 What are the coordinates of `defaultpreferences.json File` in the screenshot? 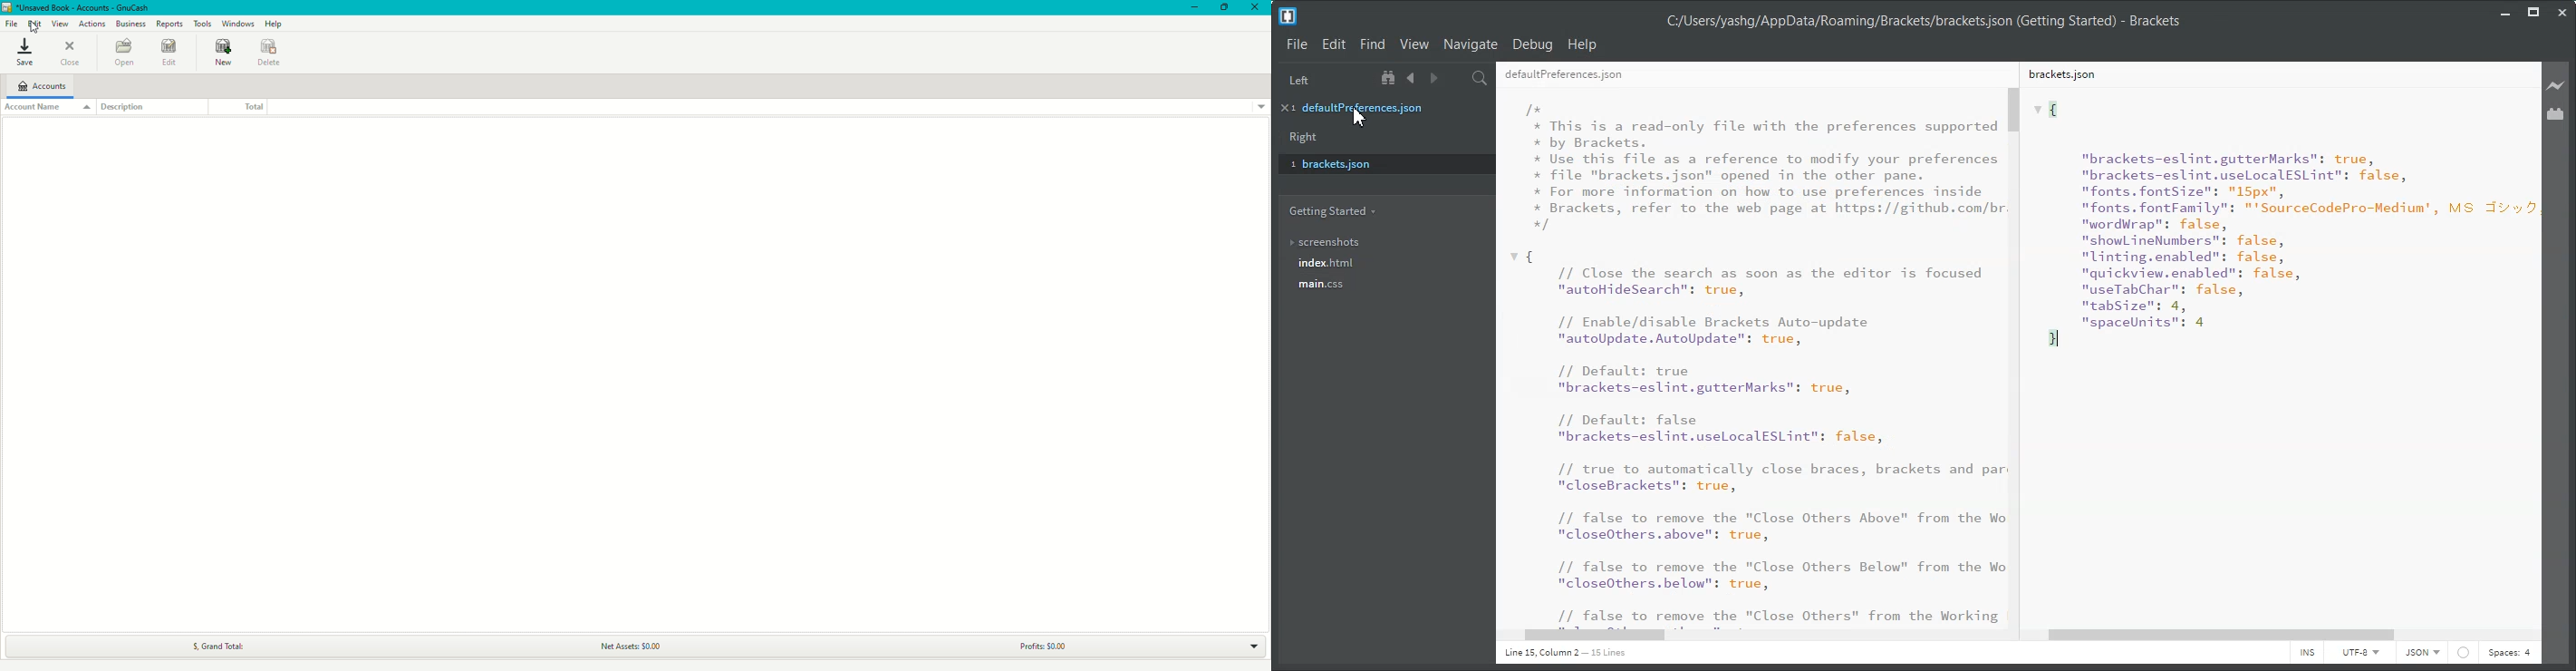 It's located at (1744, 73).